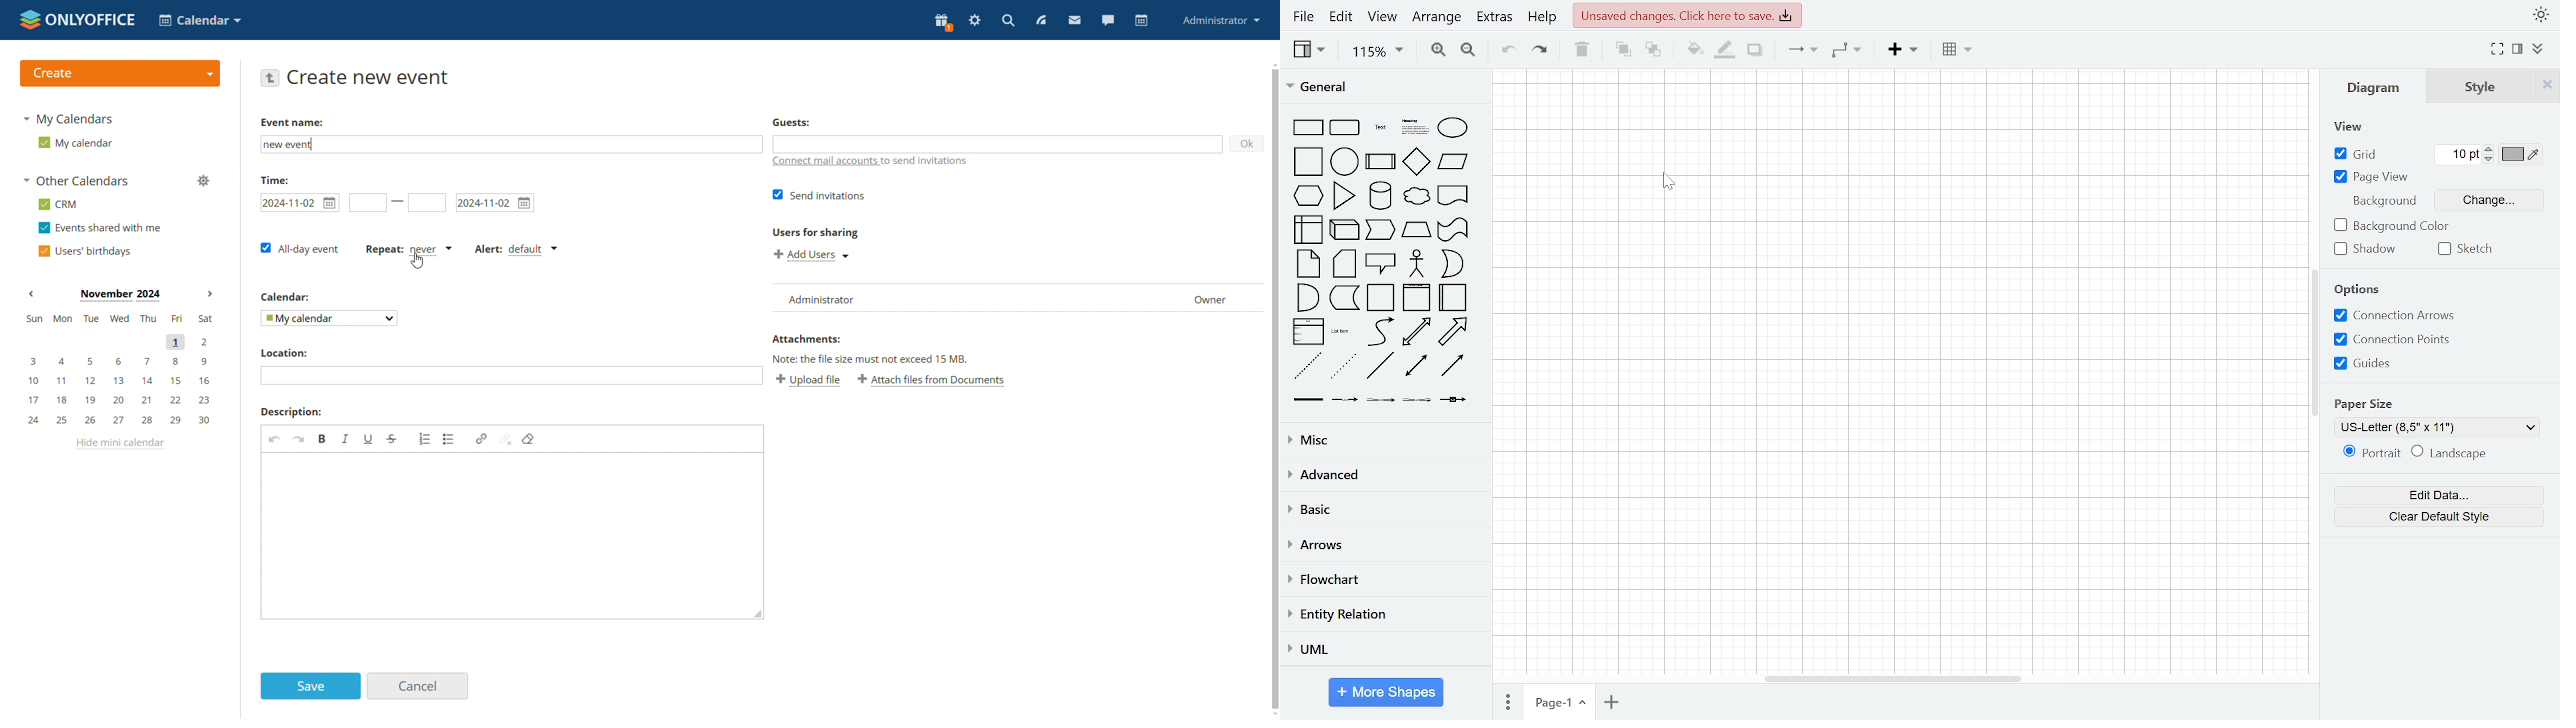  Describe the element at coordinates (1653, 50) in the screenshot. I see `to back` at that location.